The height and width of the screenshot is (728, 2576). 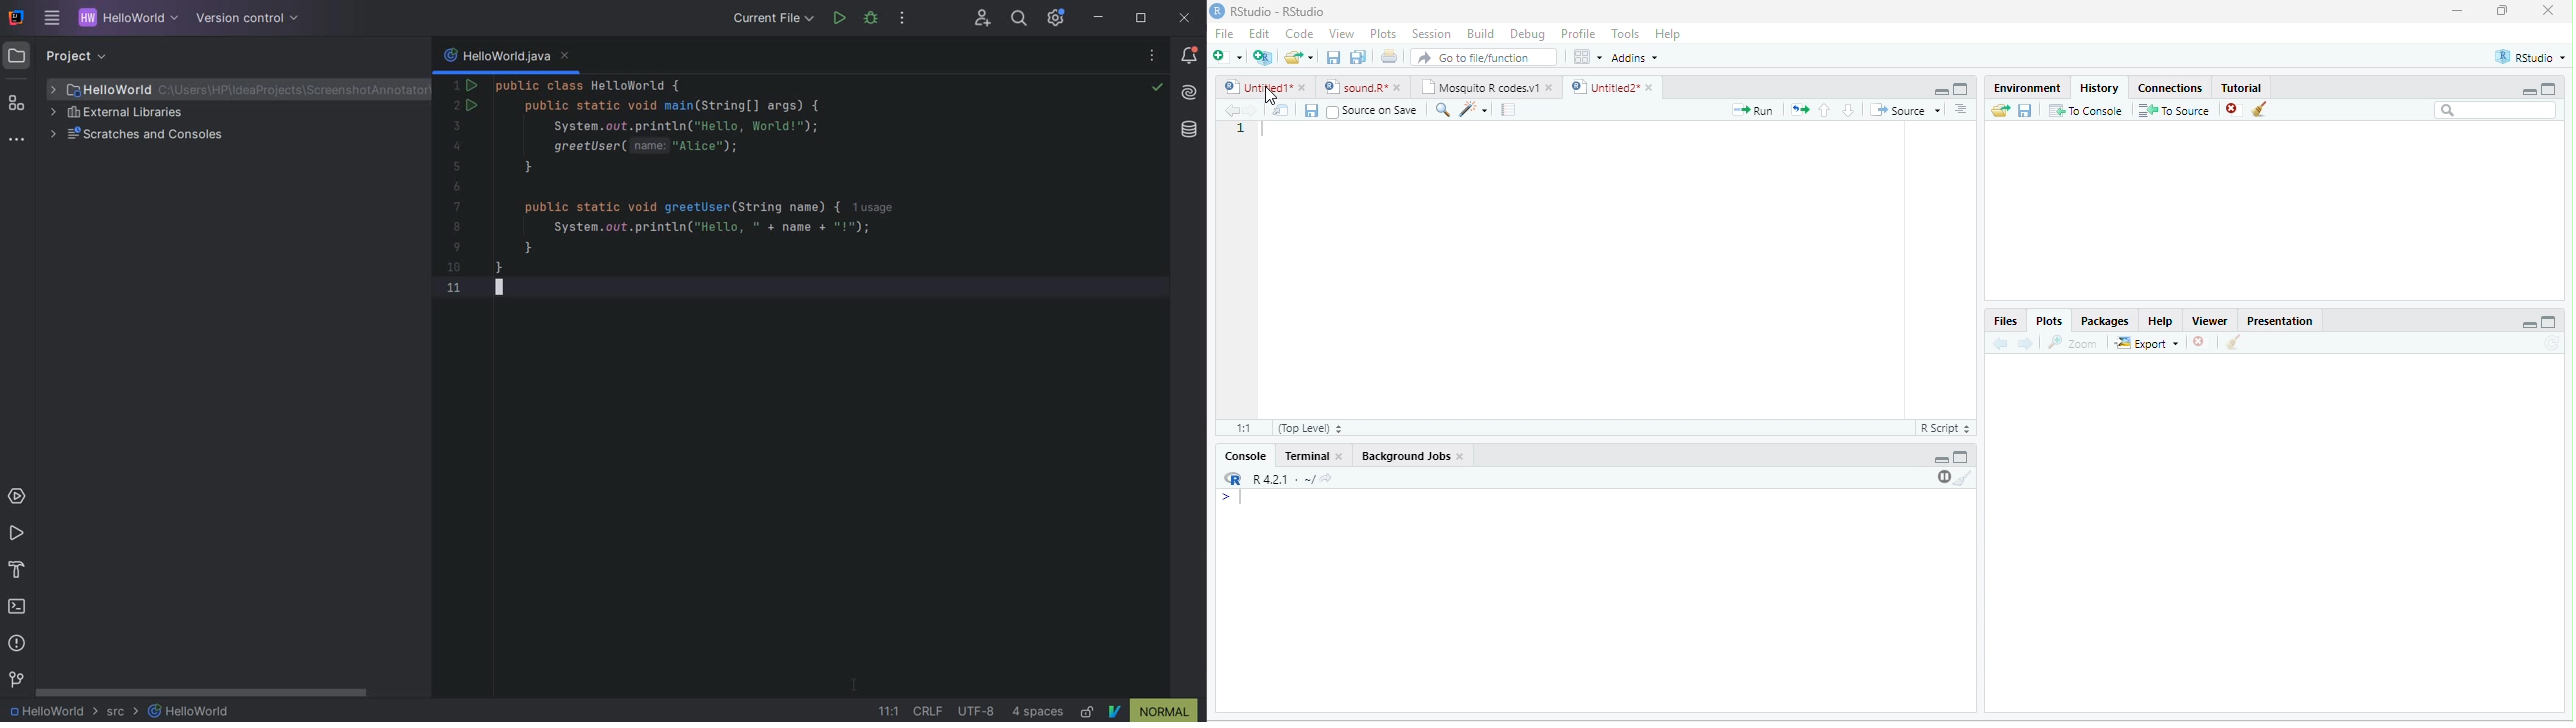 What do you see at coordinates (1311, 111) in the screenshot?
I see `save` at bounding box center [1311, 111].